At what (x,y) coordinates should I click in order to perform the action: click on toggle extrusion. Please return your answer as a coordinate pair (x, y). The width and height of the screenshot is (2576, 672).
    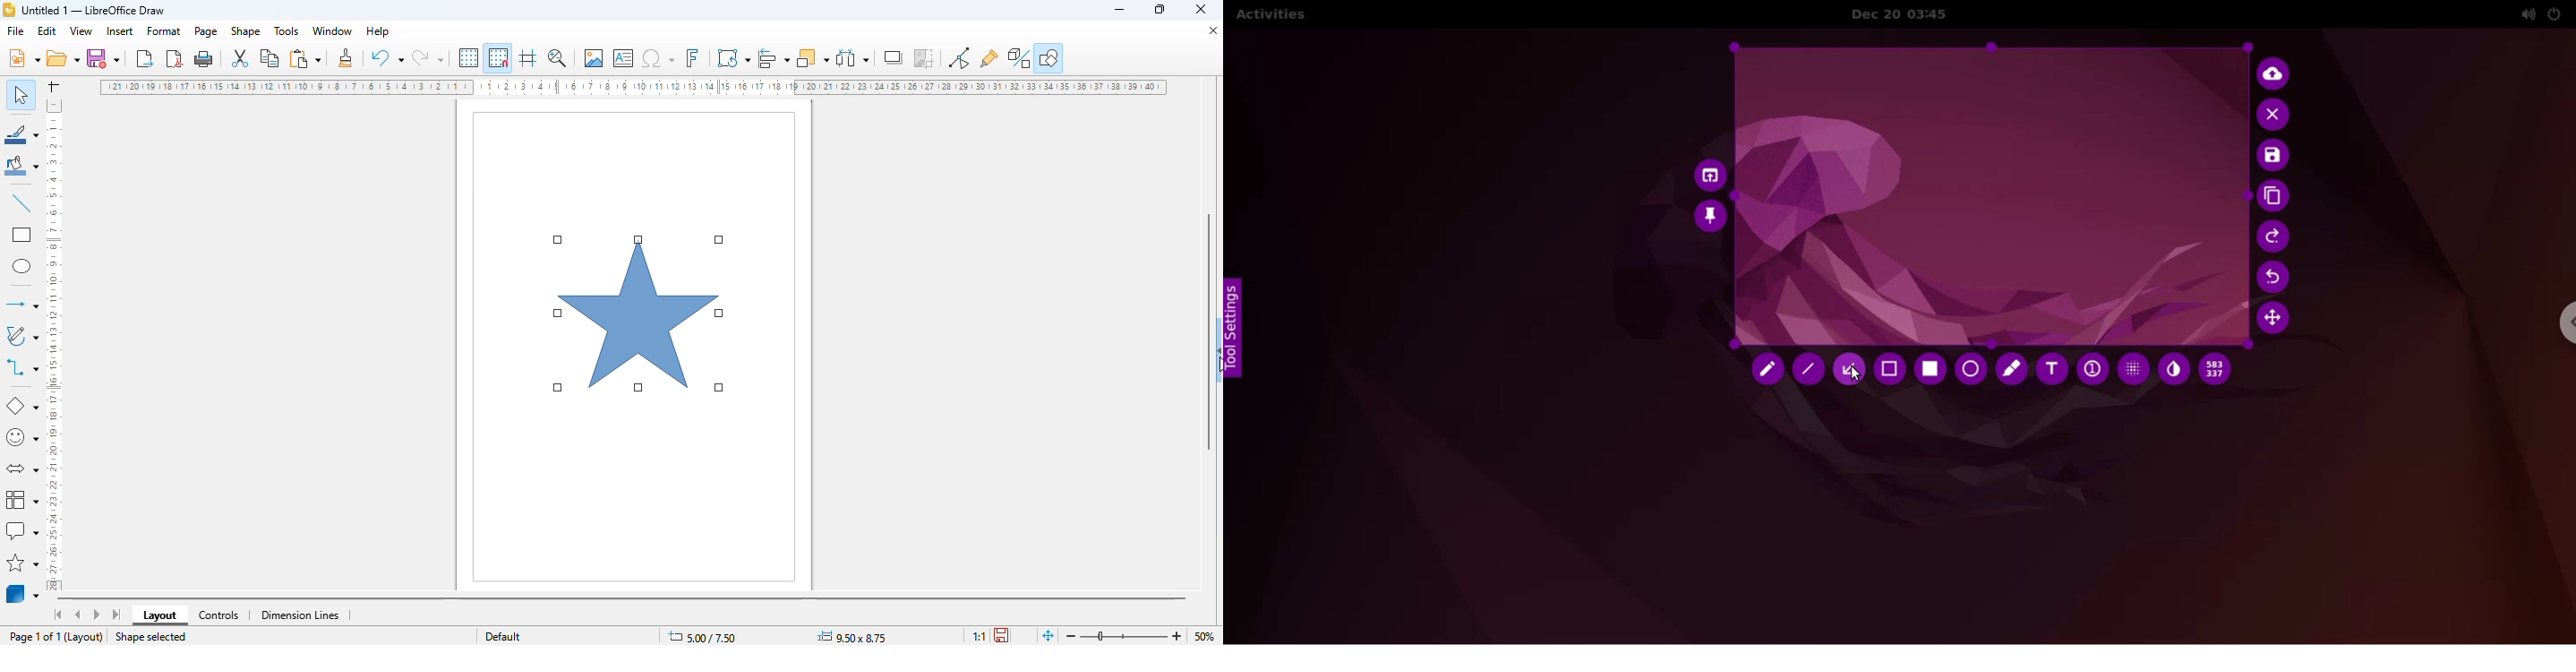
    Looking at the image, I should click on (1019, 58).